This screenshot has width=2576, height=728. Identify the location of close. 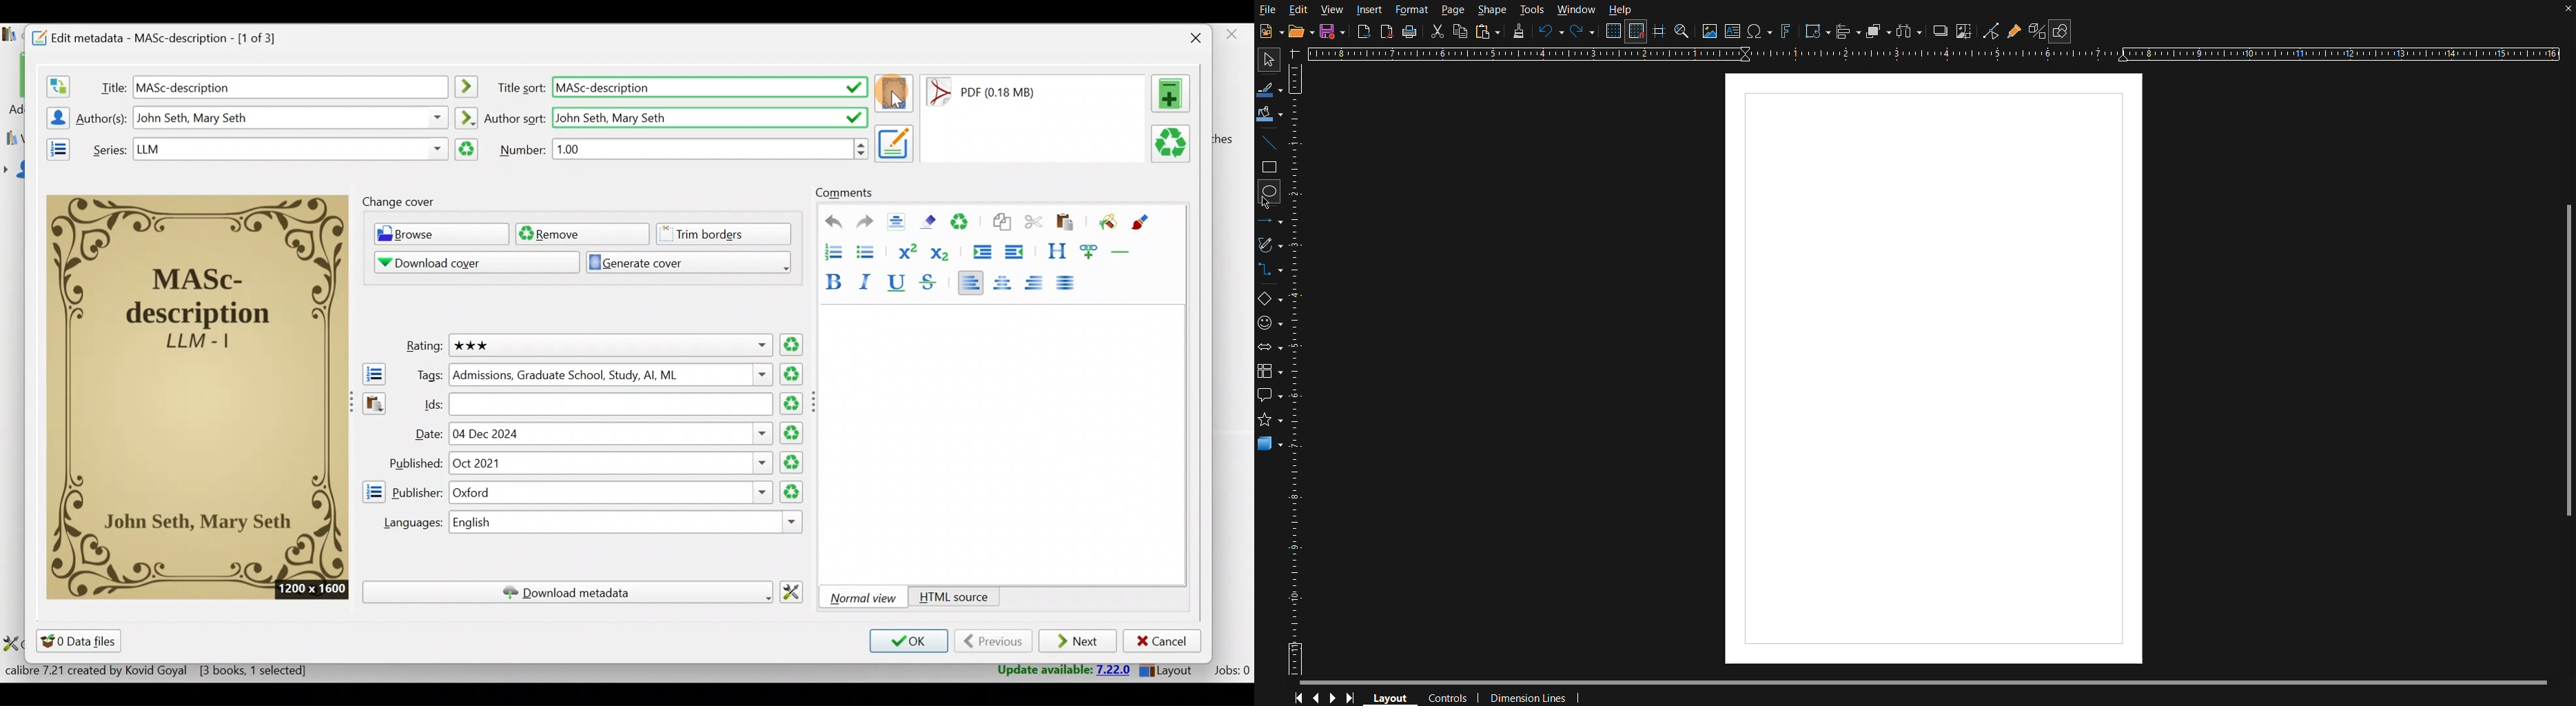
(2563, 12).